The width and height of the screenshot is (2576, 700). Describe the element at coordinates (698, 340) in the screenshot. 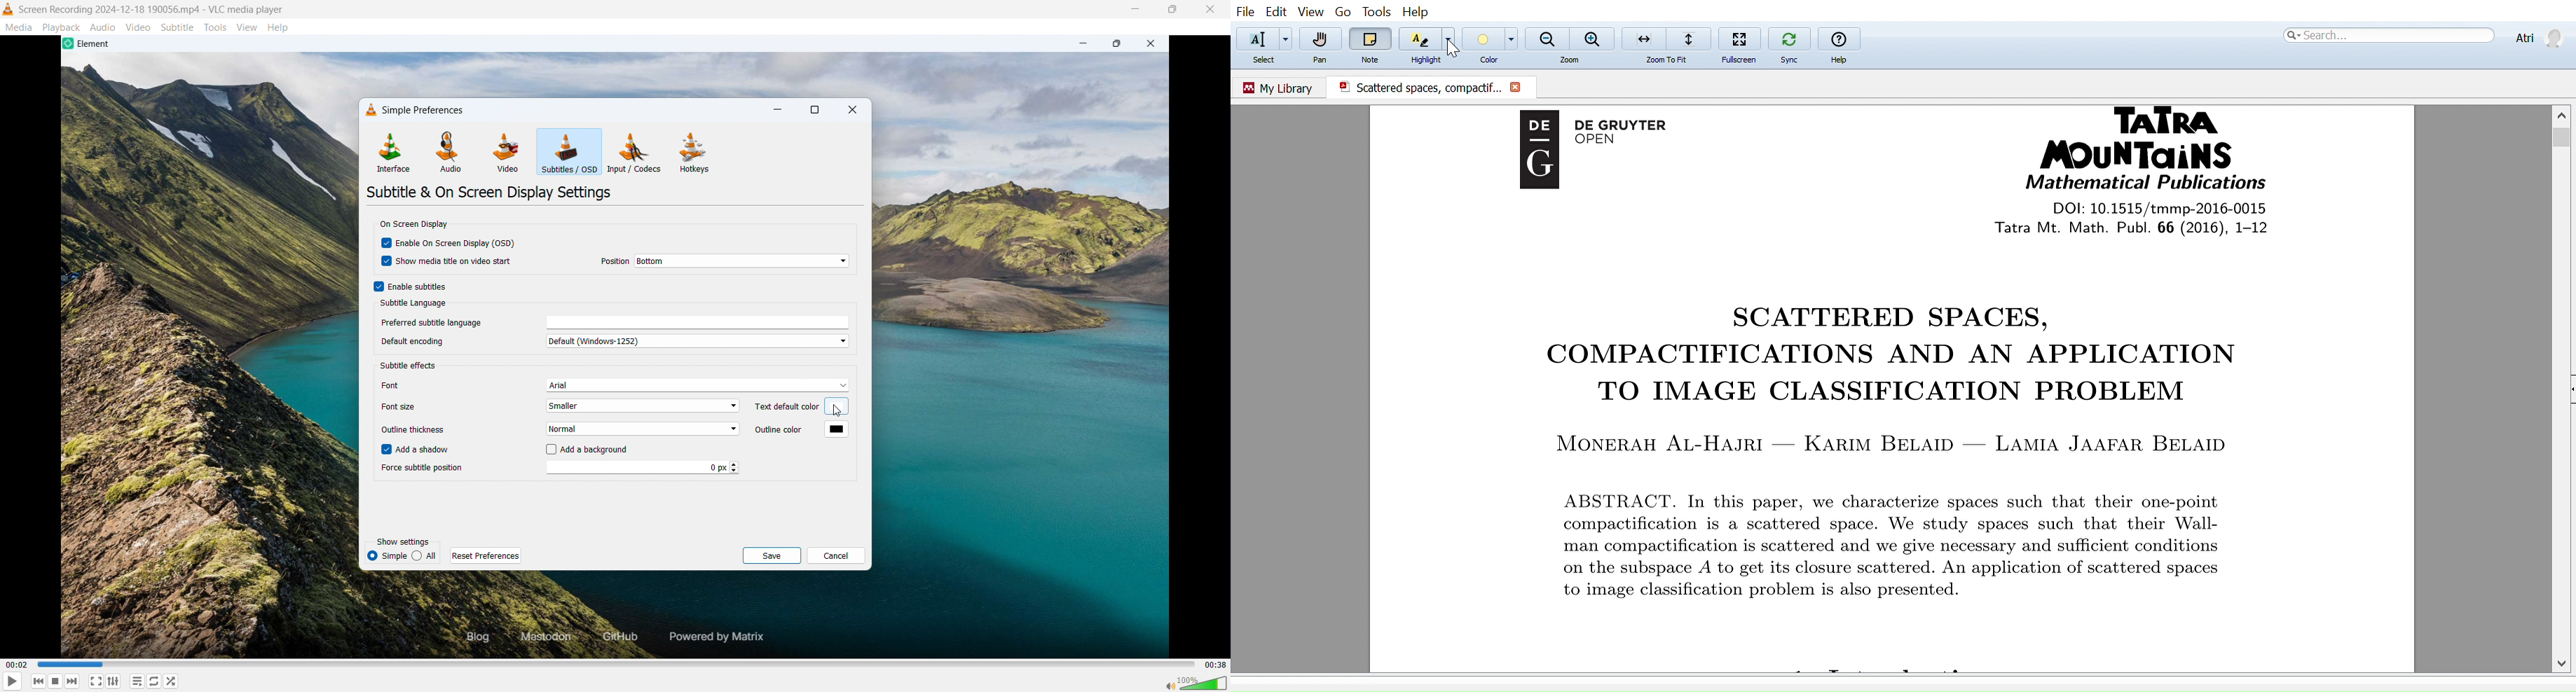

I see `Default encoding ` at that location.